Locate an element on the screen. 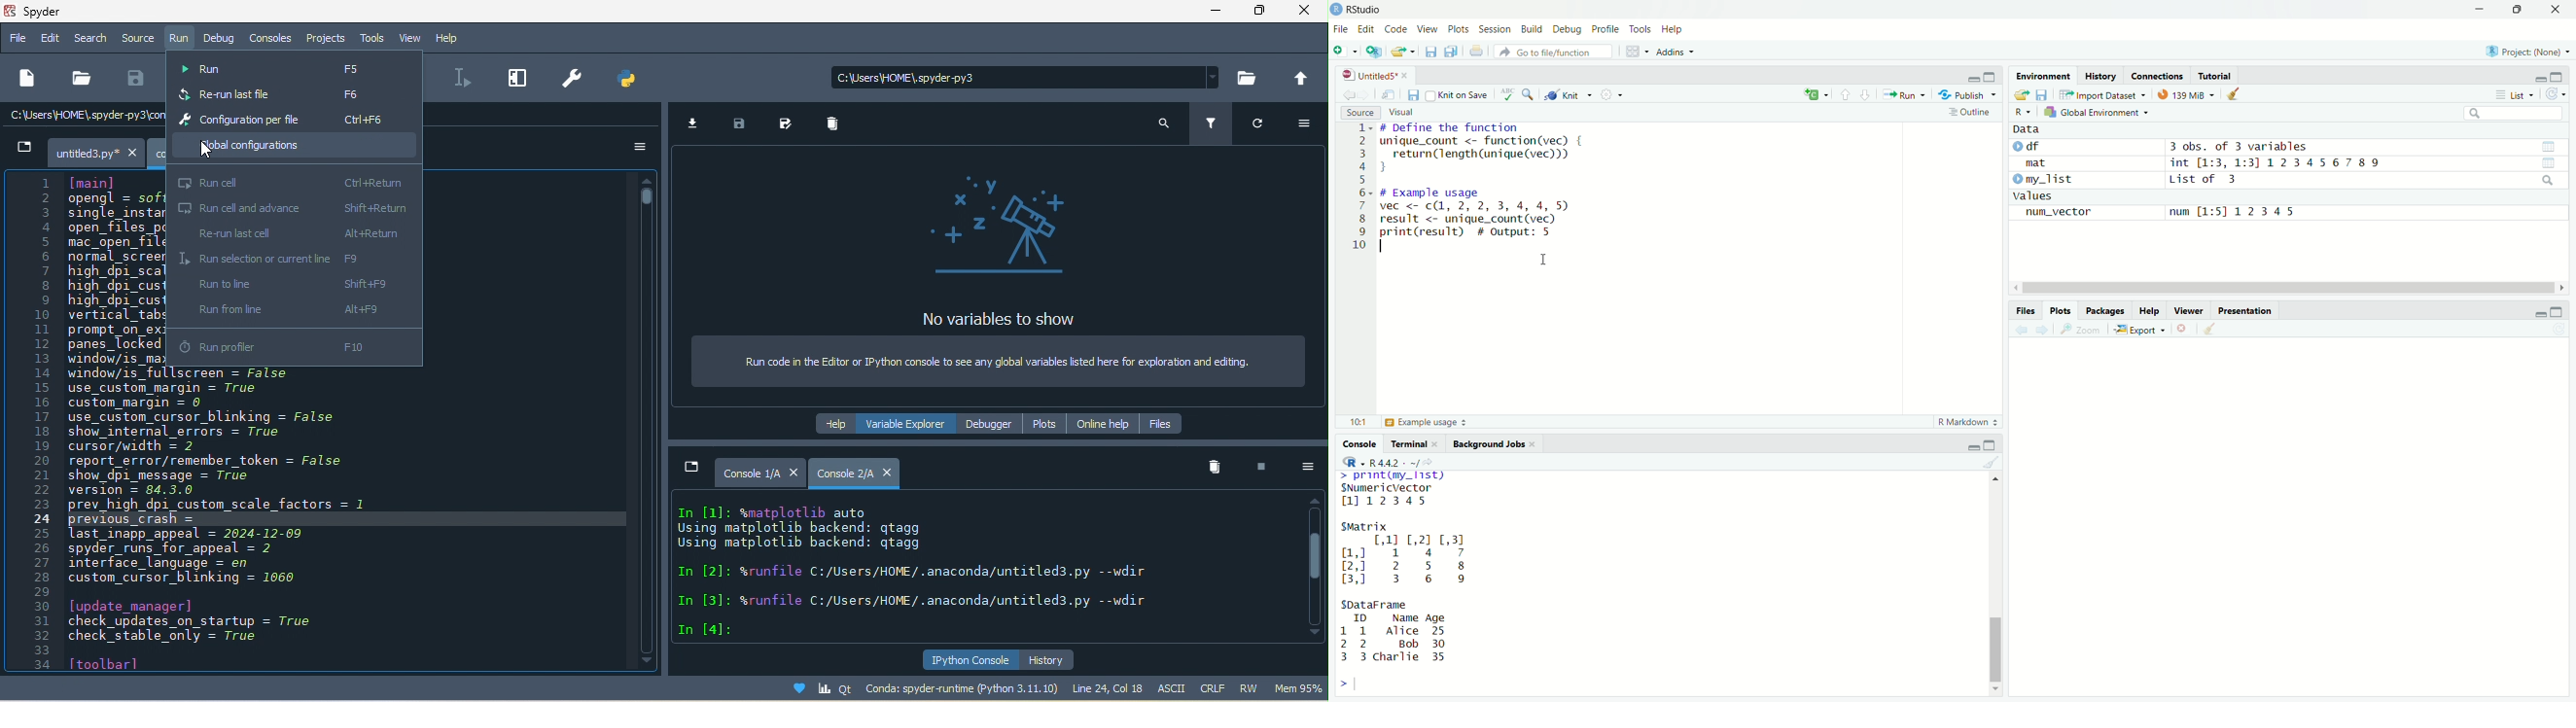 This screenshot has width=2576, height=728. knit on save is located at coordinates (1460, 95).